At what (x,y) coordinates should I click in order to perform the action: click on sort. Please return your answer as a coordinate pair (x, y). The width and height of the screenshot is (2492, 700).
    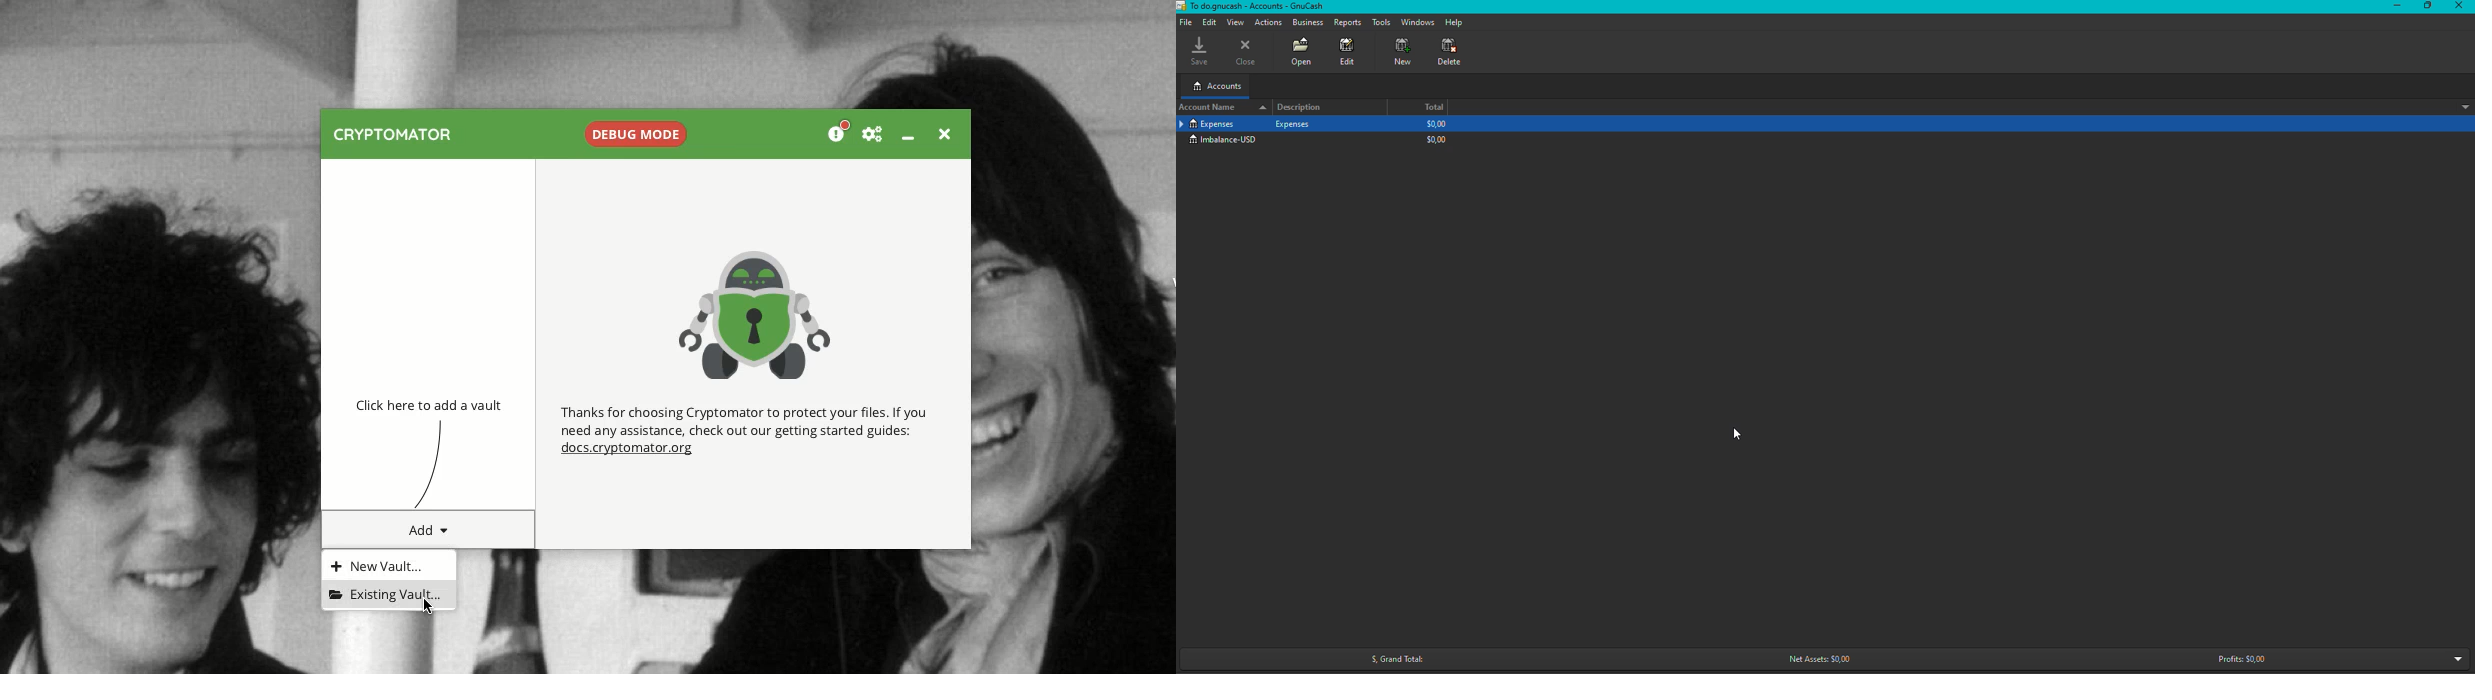
    Looking at the image, I should click on (2460, 106).